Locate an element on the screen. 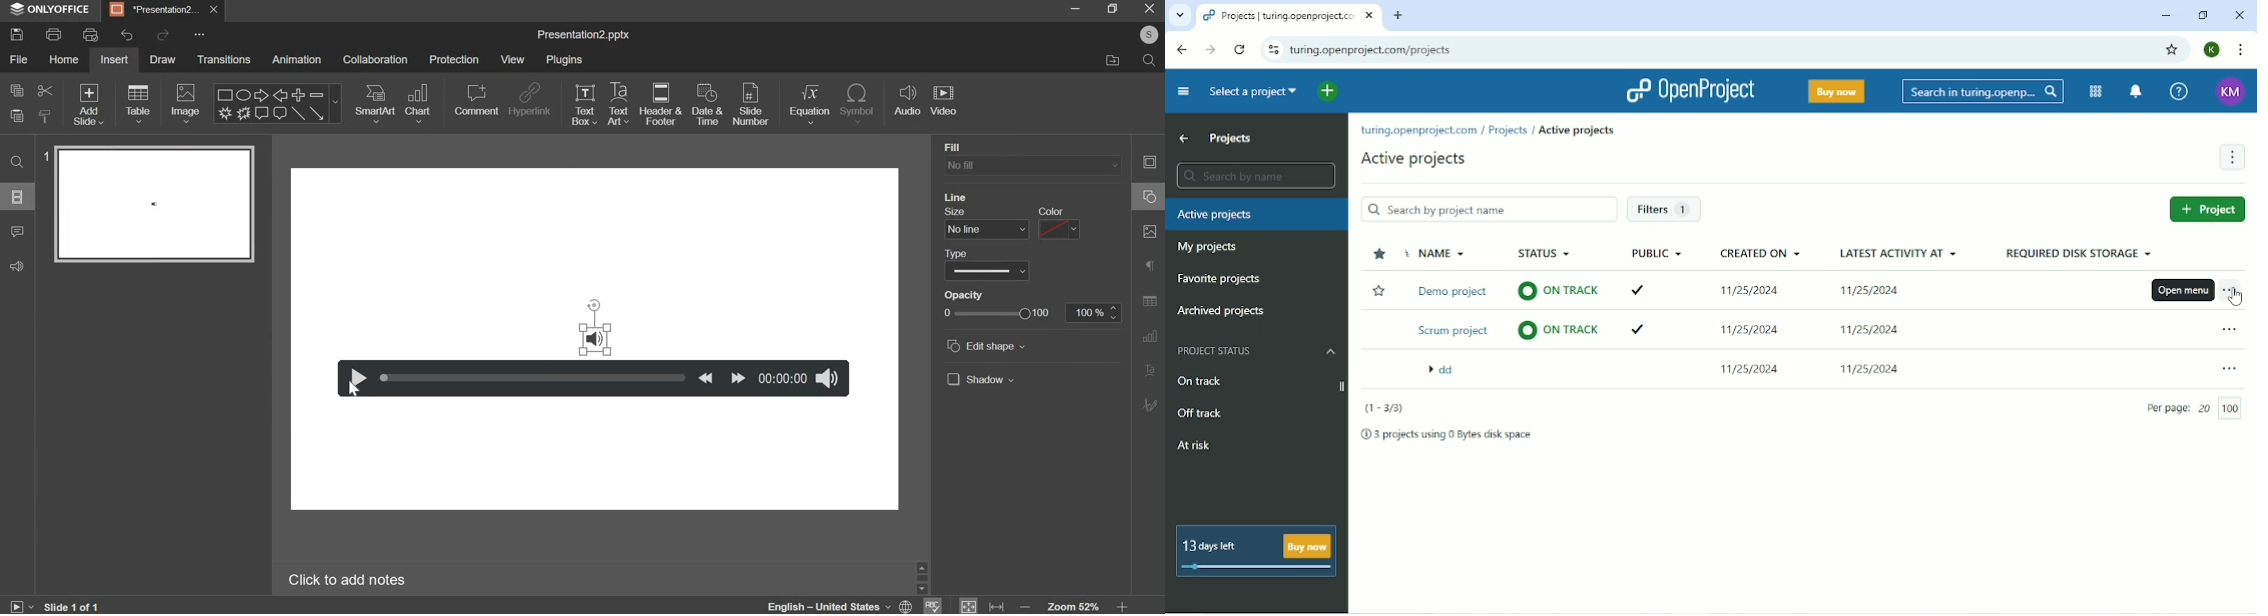 The width and height of the screenshot is (2268, 616). move forward is located at coordinates (738, 378).